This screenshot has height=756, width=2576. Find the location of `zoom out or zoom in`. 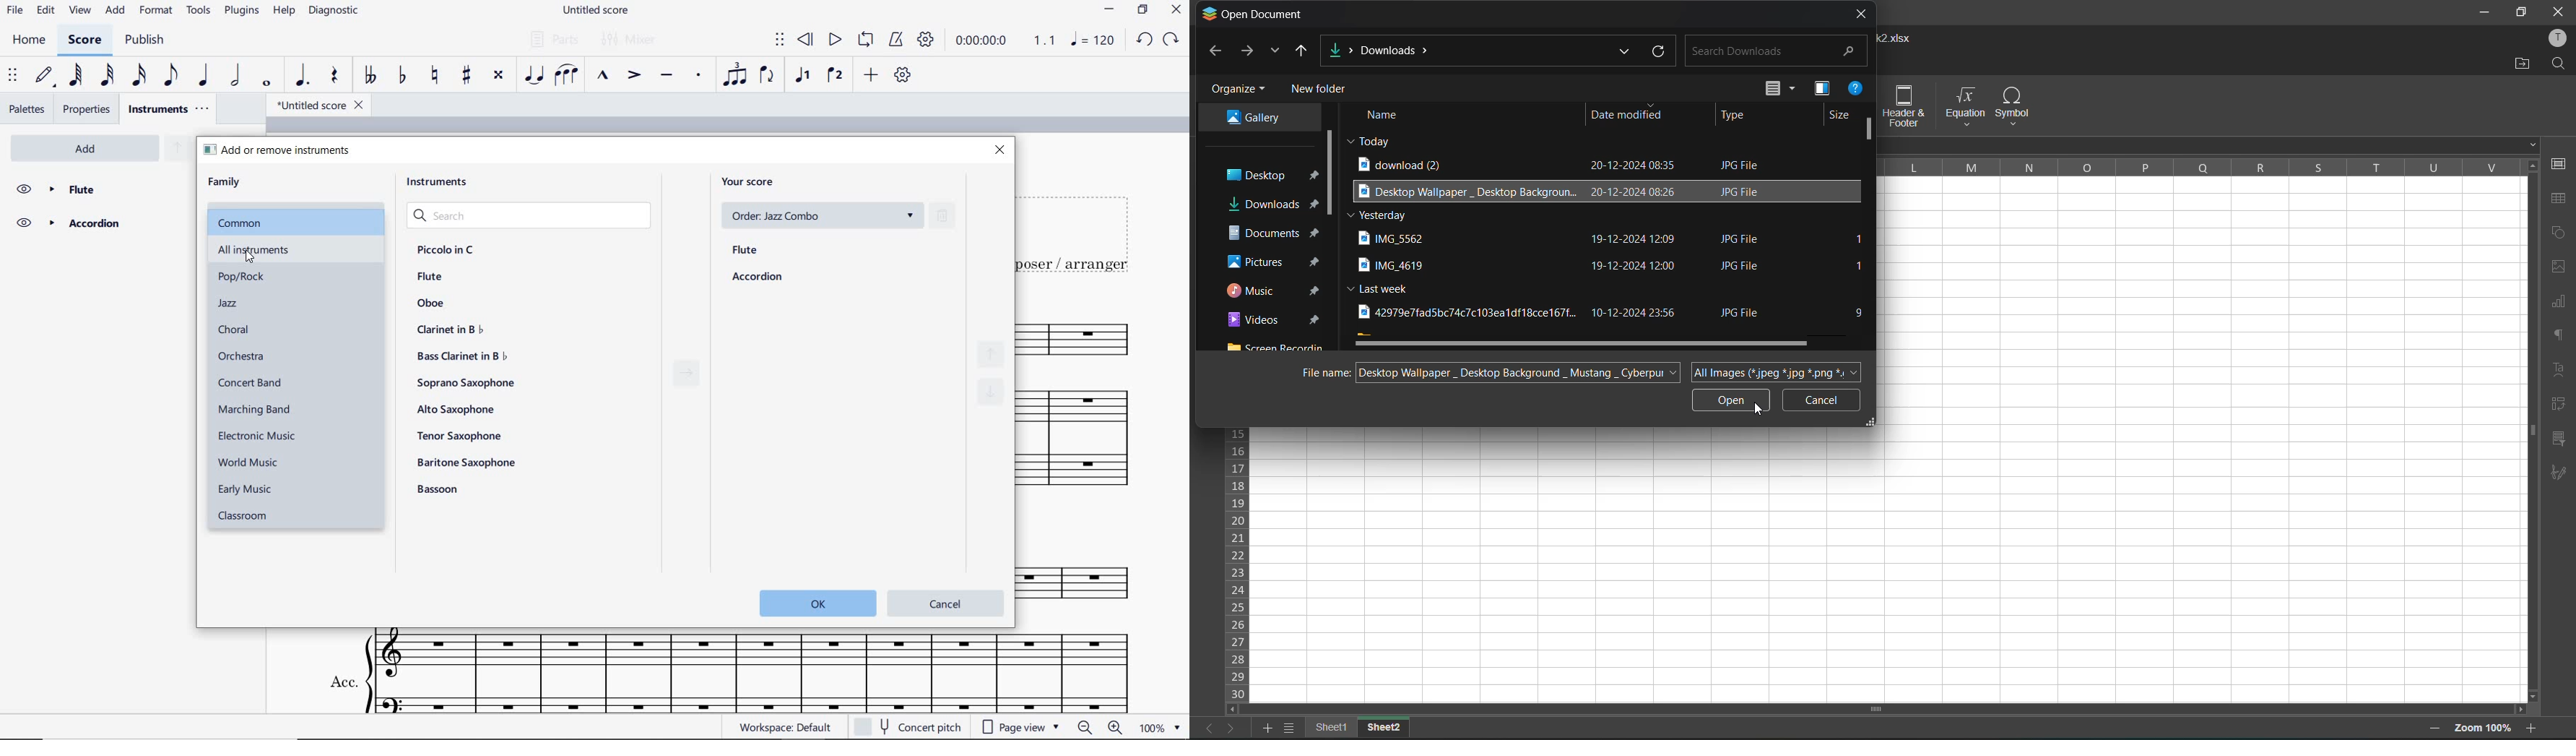

zoom out or zoom in is located at coordinates (1100, 728).